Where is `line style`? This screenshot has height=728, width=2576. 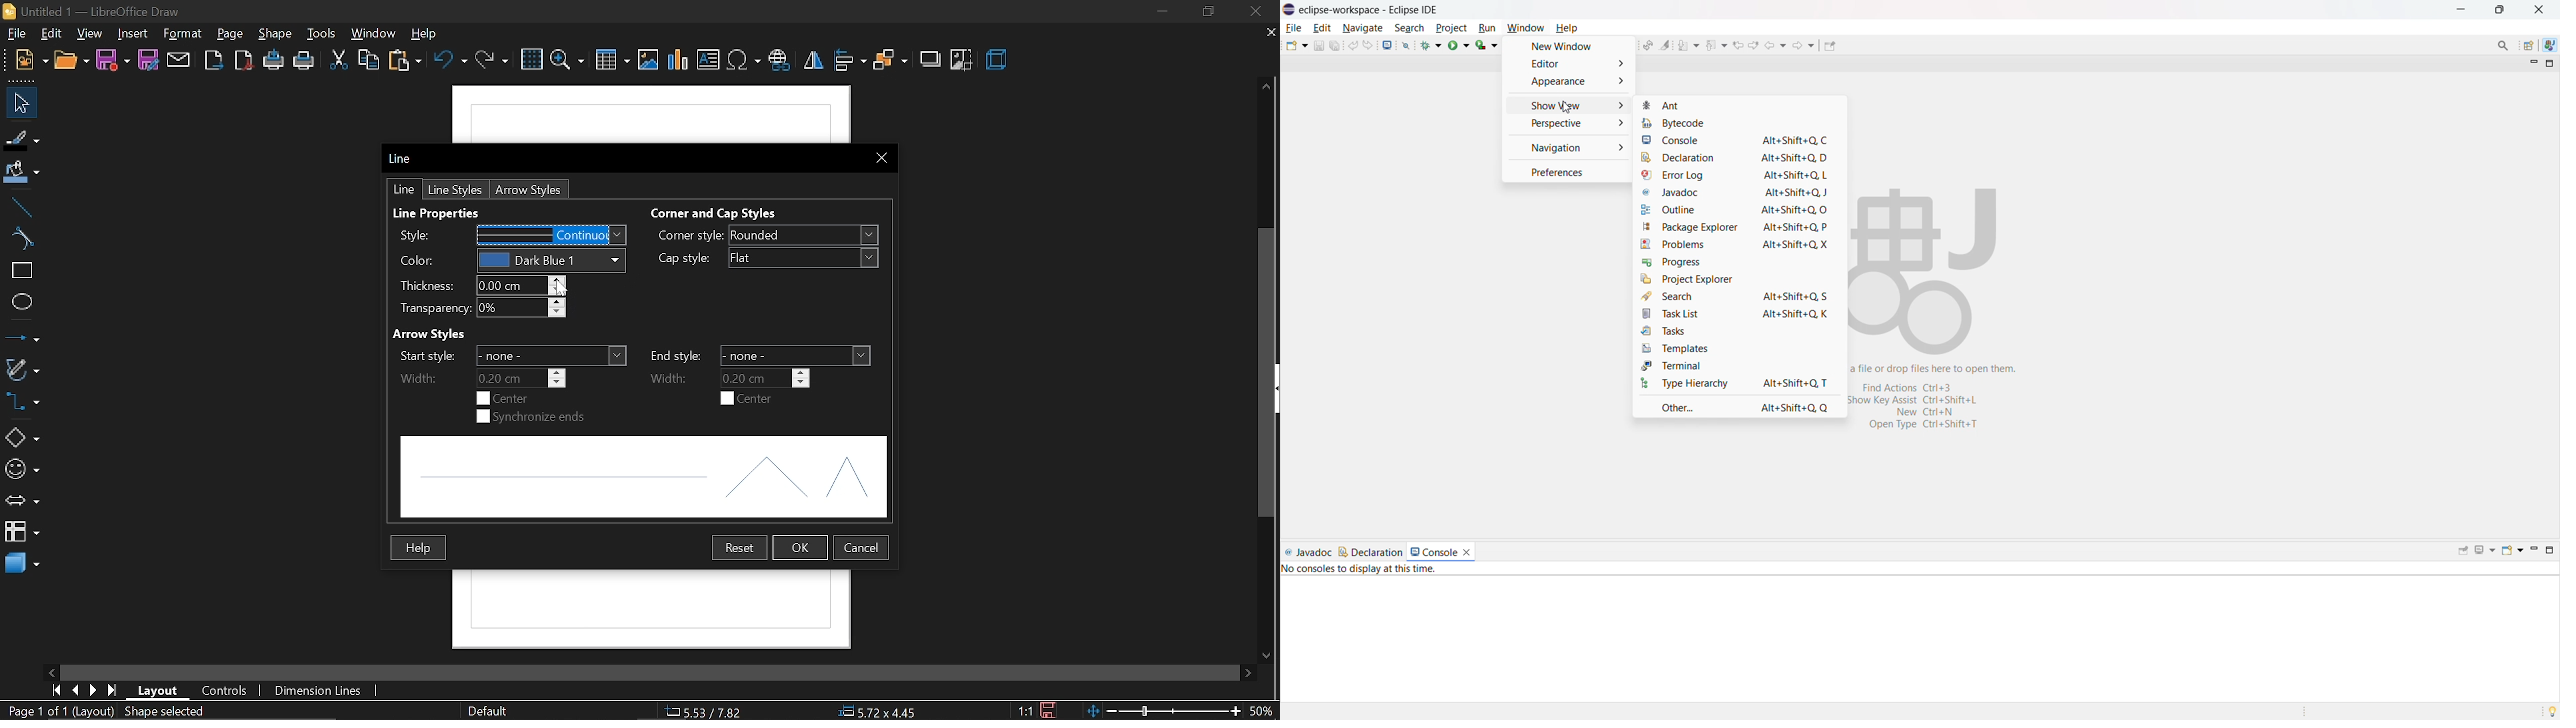 line style is located at coordinates (454, 189).